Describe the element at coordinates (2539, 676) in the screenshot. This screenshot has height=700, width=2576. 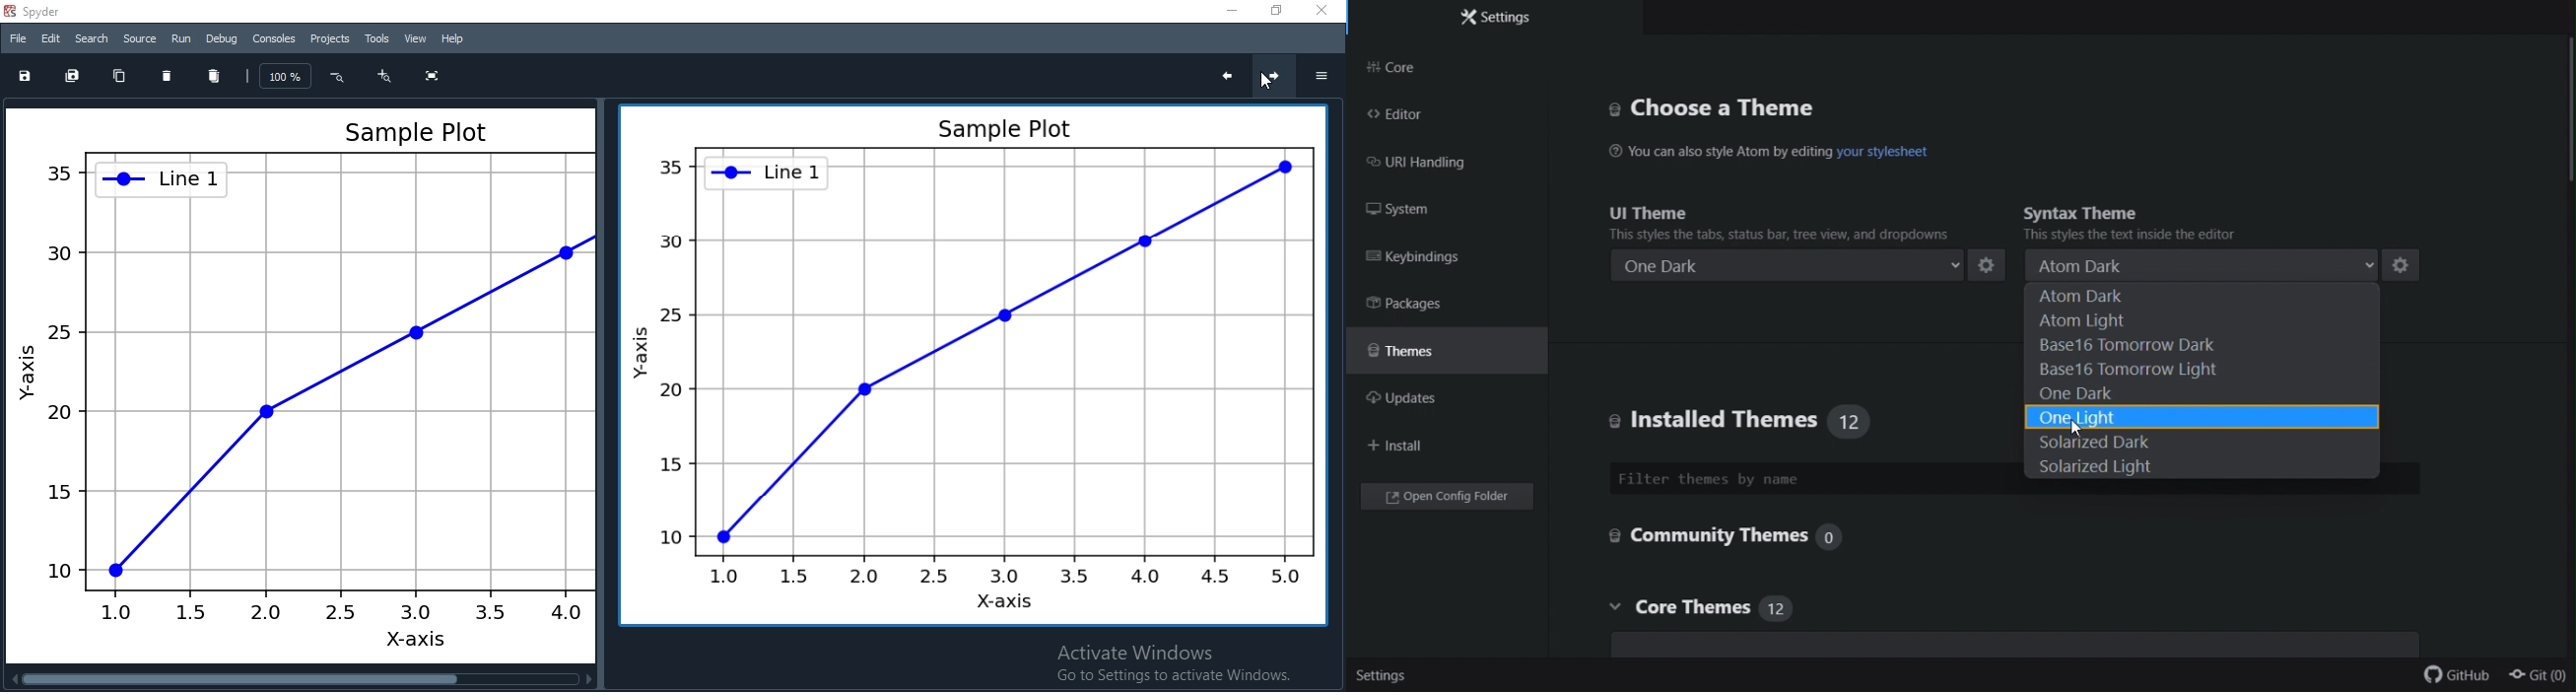
I see `git` at that location.